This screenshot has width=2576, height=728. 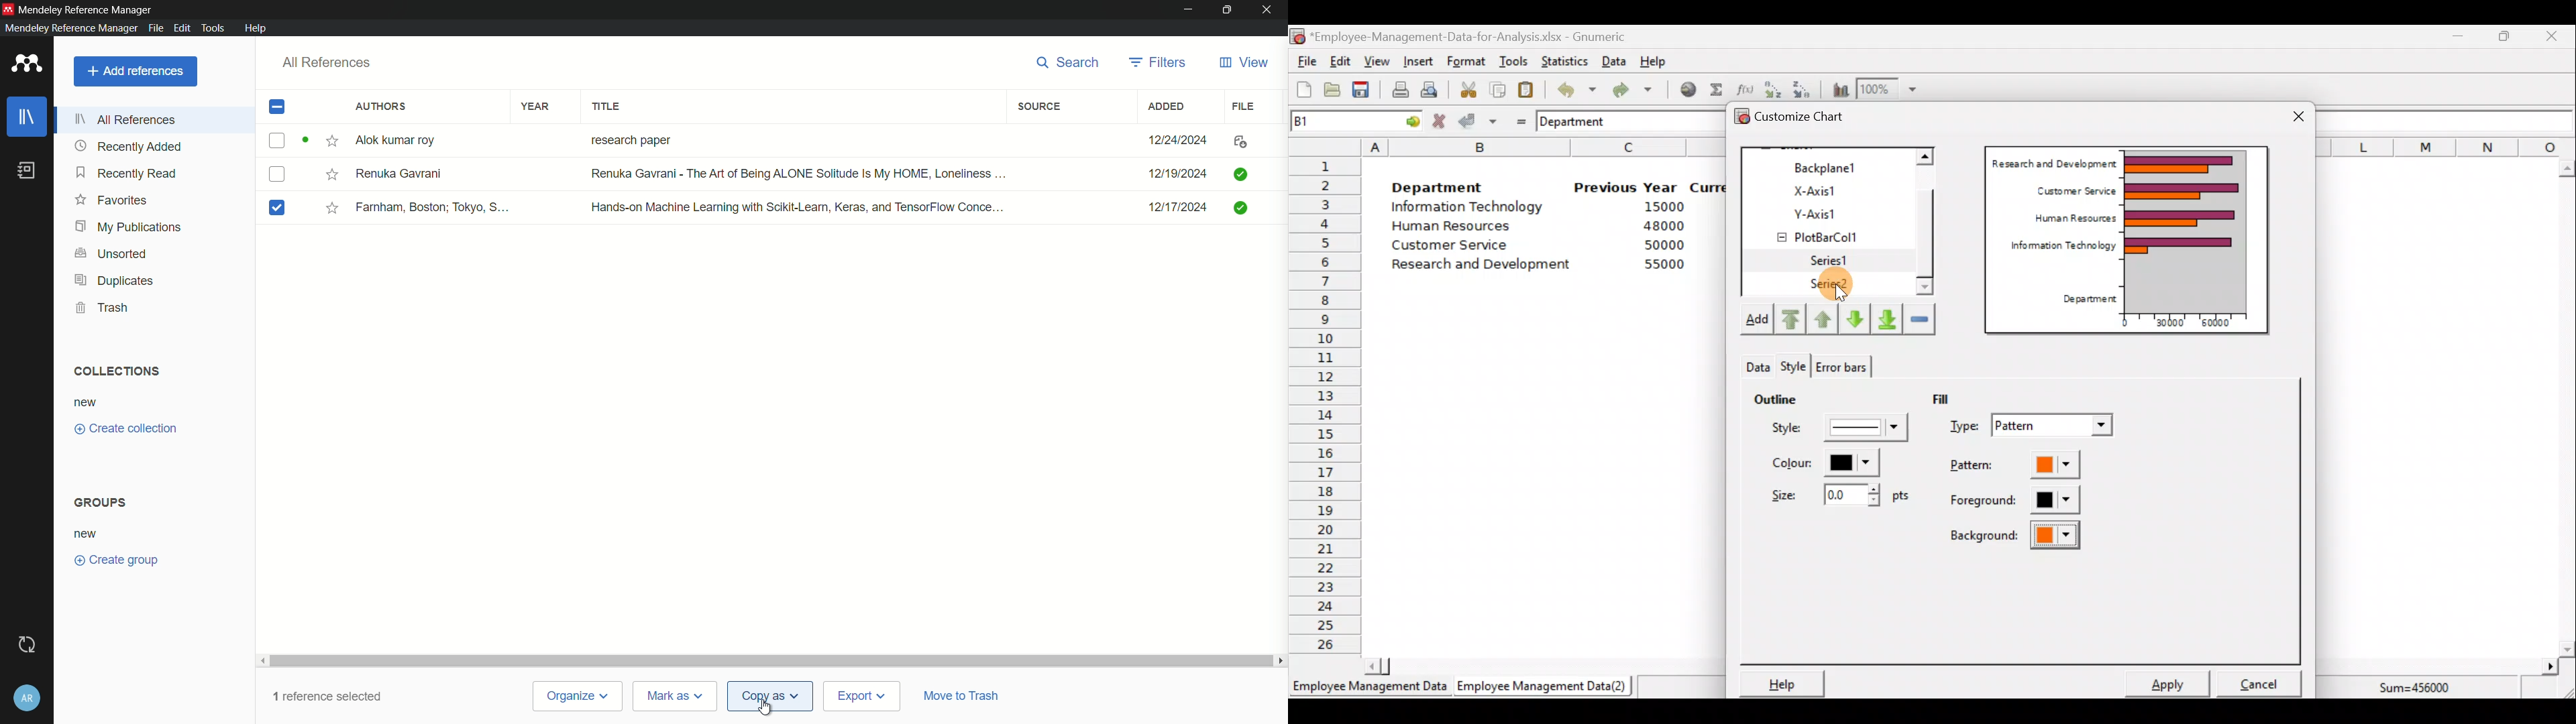 What do you see at coordinates (327, 62) in the screenshot?
I see `all references` at bounding box center [327, 62].